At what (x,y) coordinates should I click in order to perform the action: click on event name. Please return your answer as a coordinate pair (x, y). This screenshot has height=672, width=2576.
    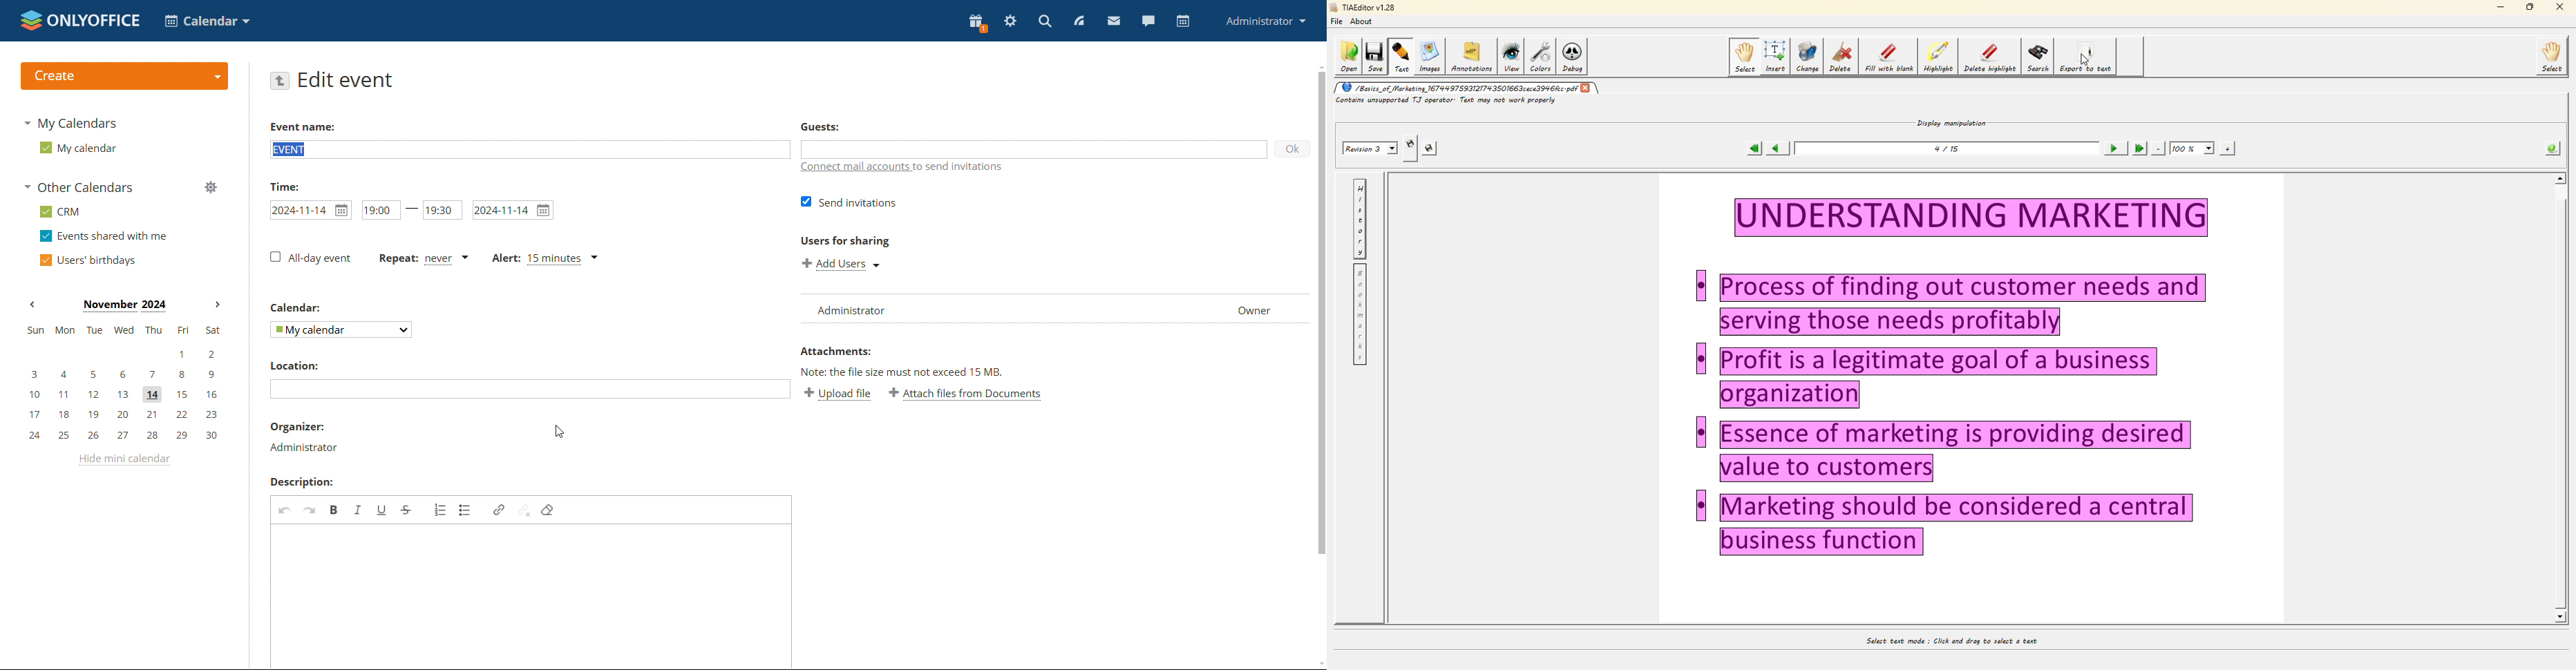
    Looking at the image, I should click on (304, 126).